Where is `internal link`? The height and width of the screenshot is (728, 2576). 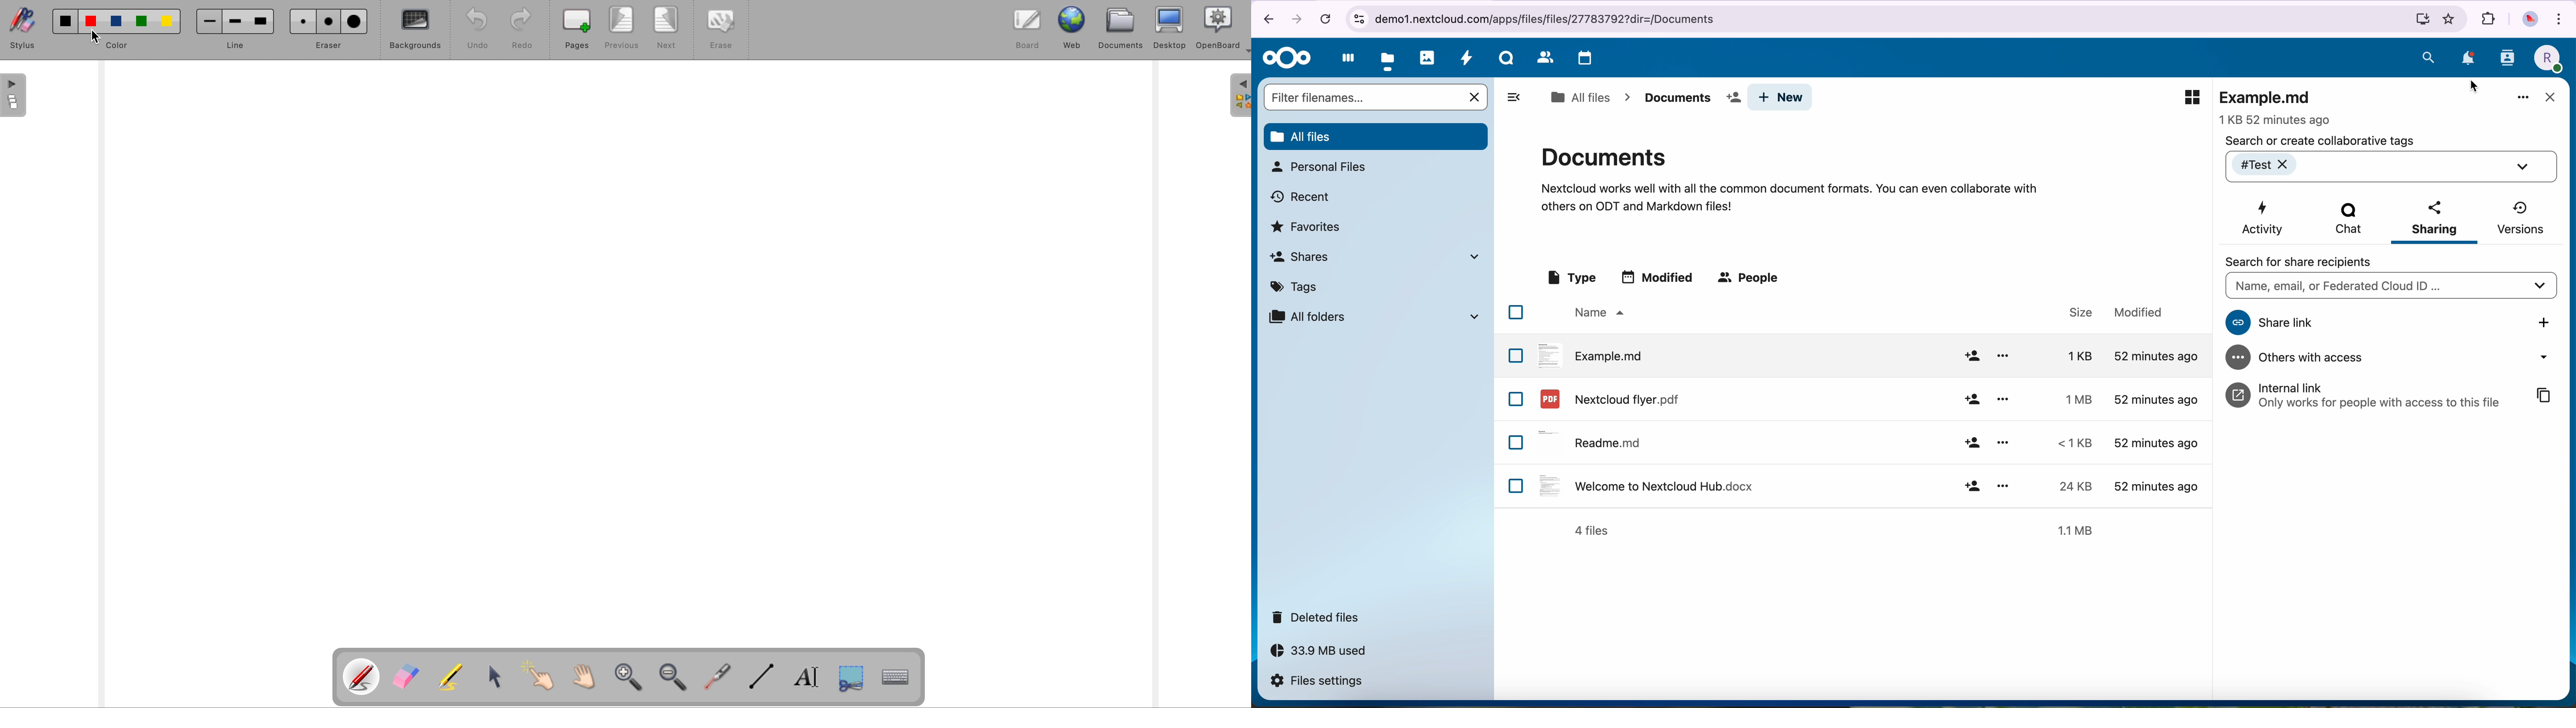 internal link is located at coordinates (2369, 395).